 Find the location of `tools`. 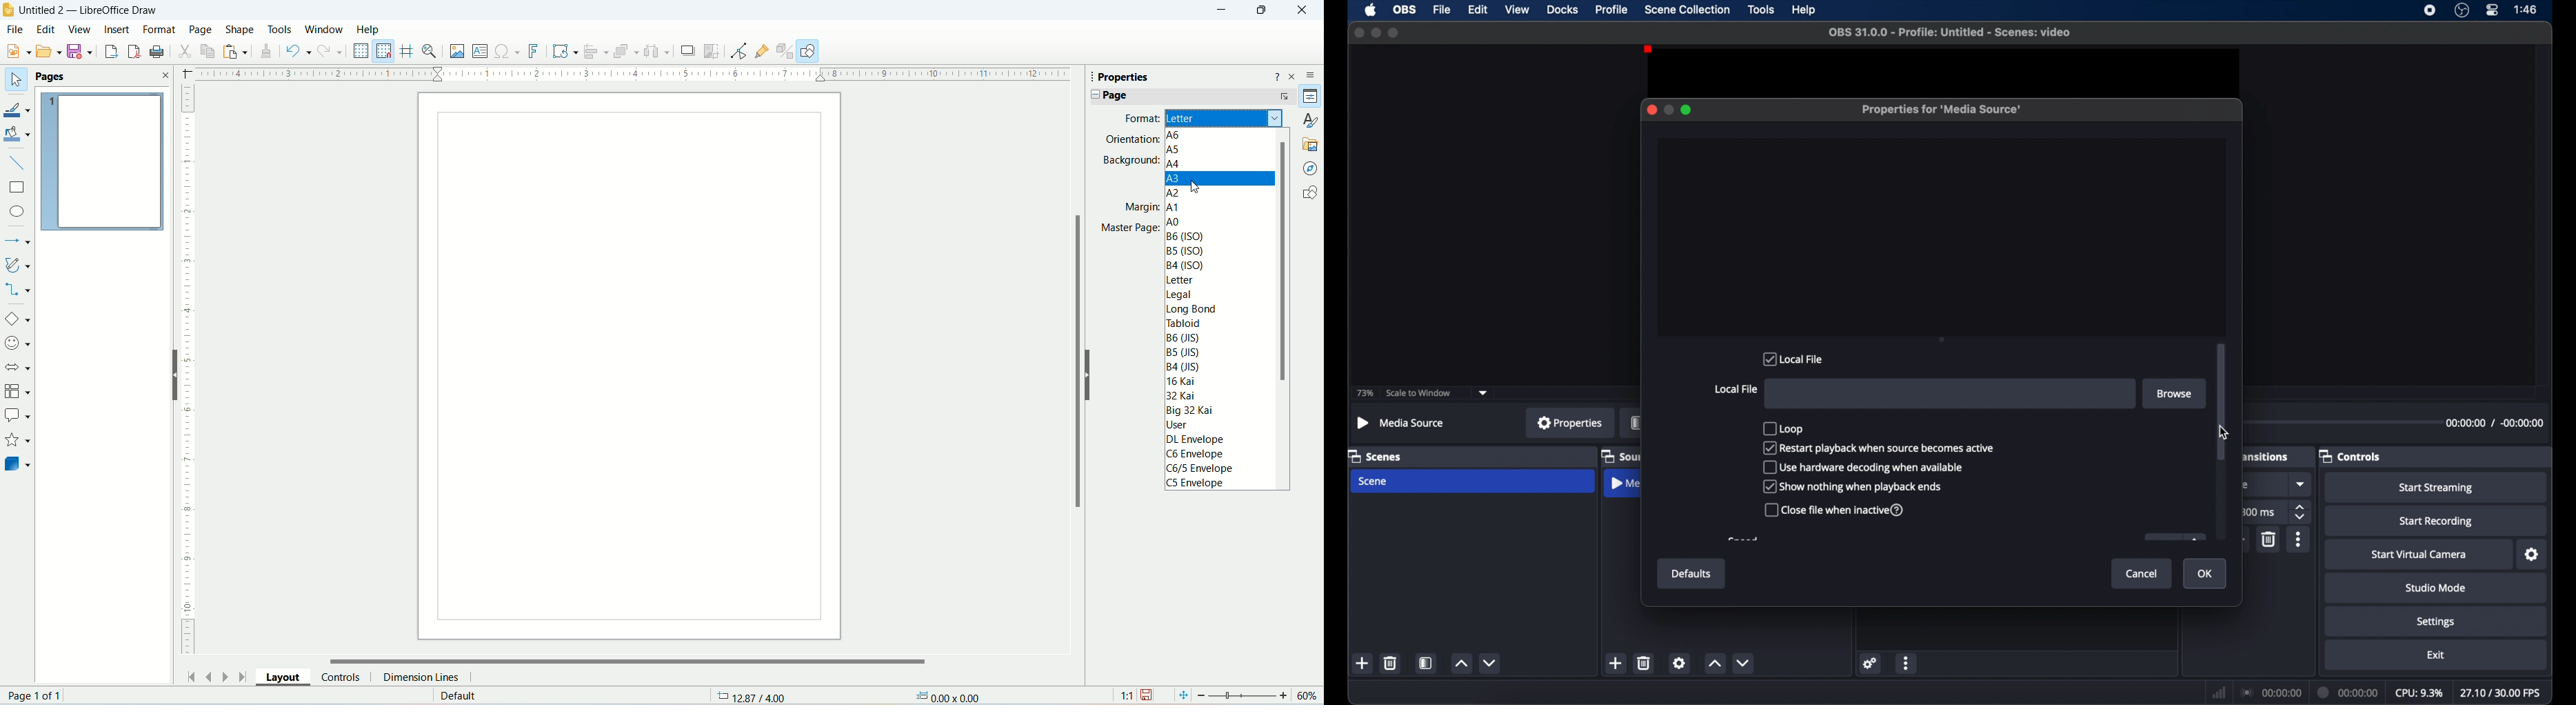

tools is located at coordinates (1762, 8).